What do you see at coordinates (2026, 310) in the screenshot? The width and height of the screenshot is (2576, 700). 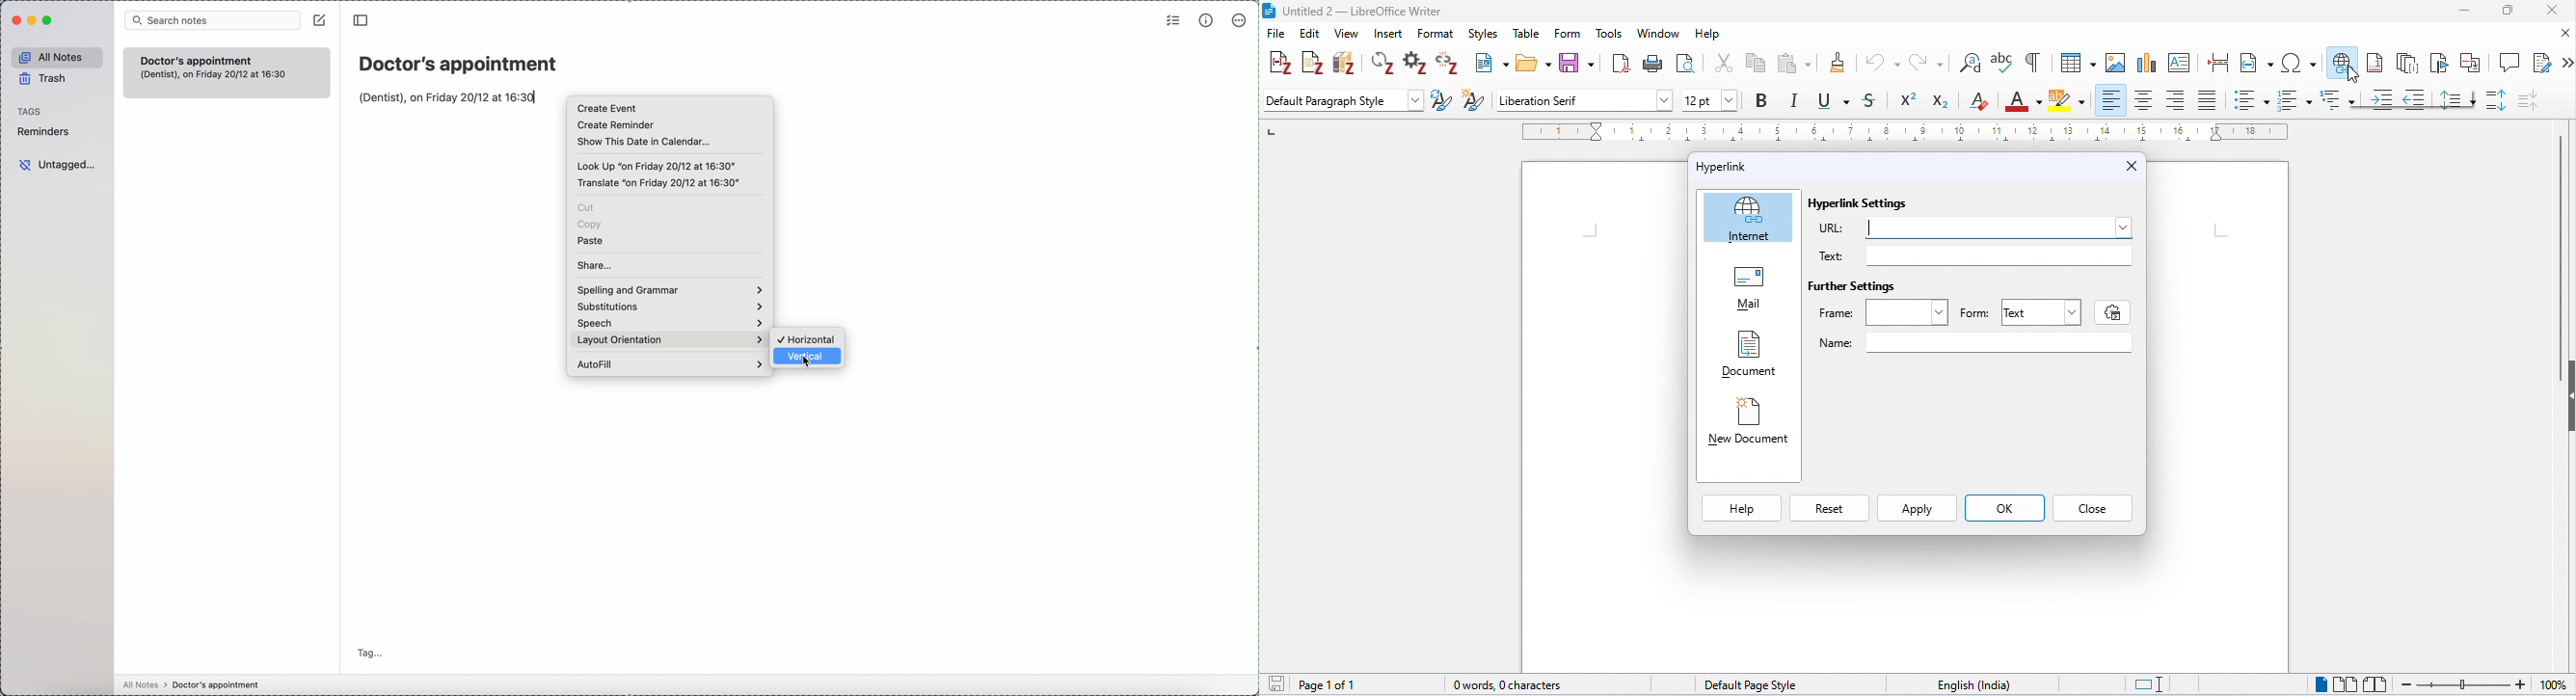 I see `Text` at bounding box center [2026, 310].